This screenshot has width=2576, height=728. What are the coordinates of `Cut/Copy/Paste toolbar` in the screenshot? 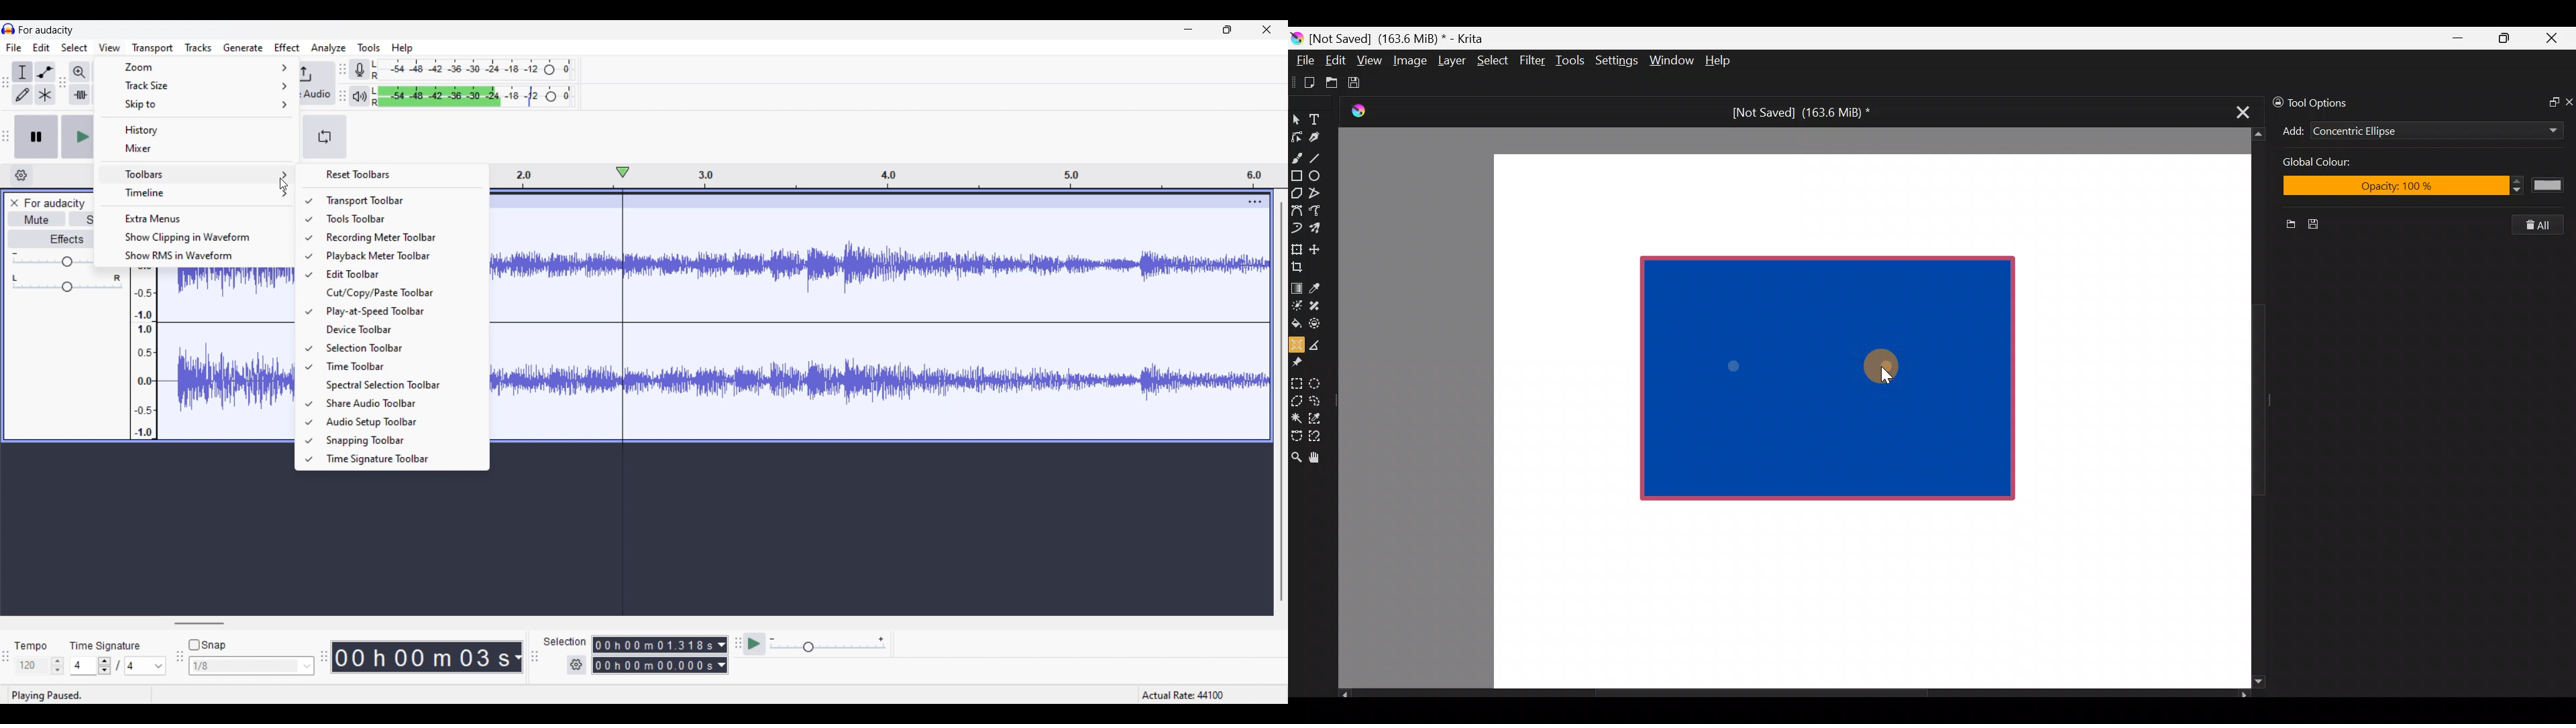 It's located at (396, 292).